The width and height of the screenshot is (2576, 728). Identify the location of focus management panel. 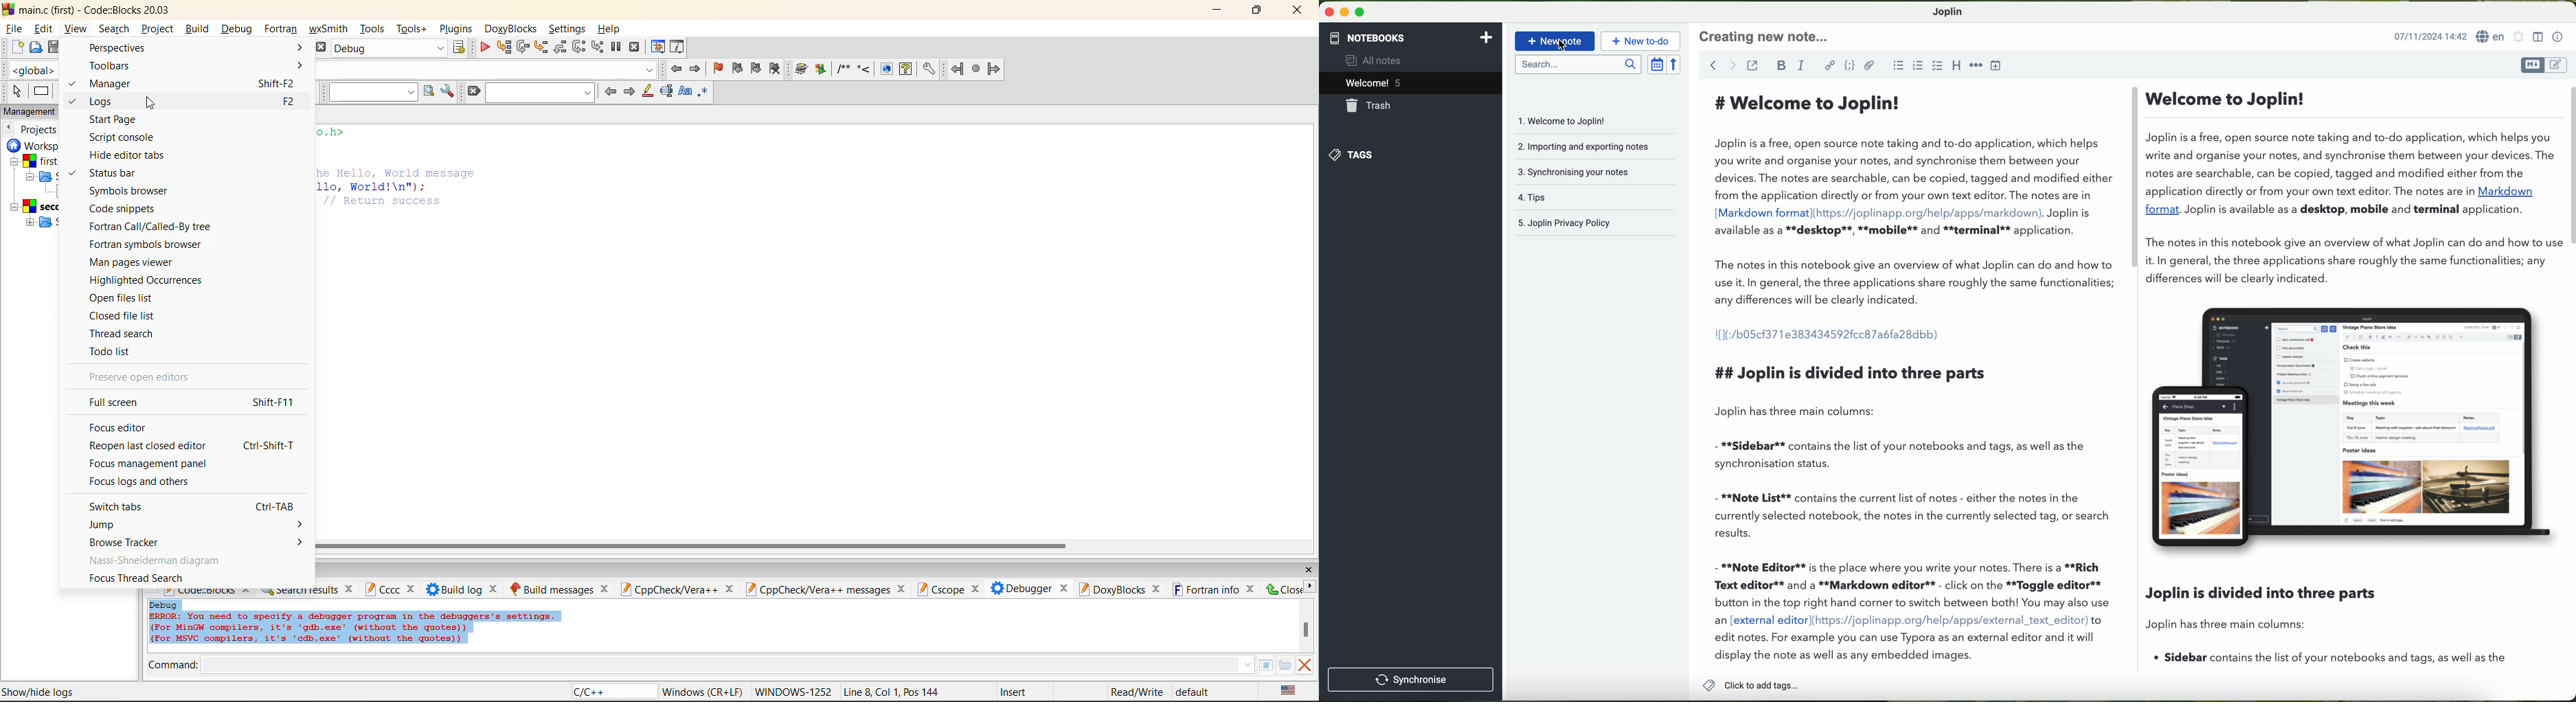
(152, 465).